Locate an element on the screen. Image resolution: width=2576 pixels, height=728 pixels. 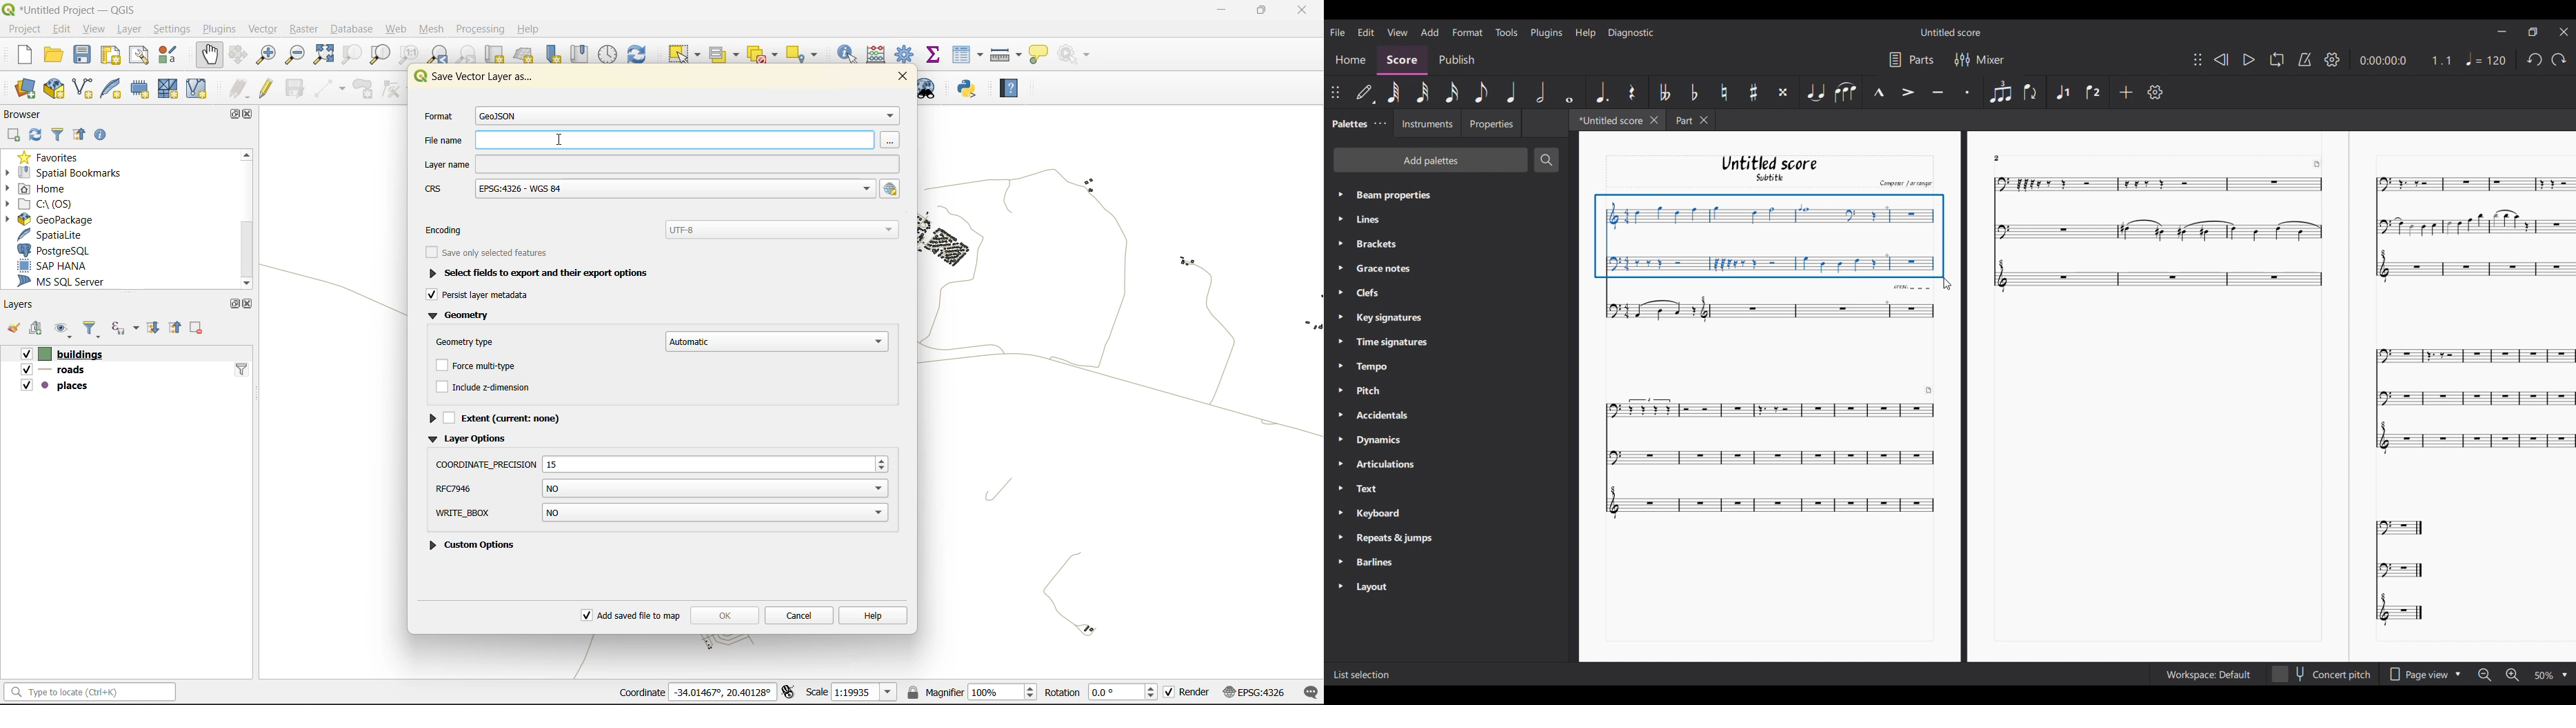
2 is located at coordinates (2005, 157).